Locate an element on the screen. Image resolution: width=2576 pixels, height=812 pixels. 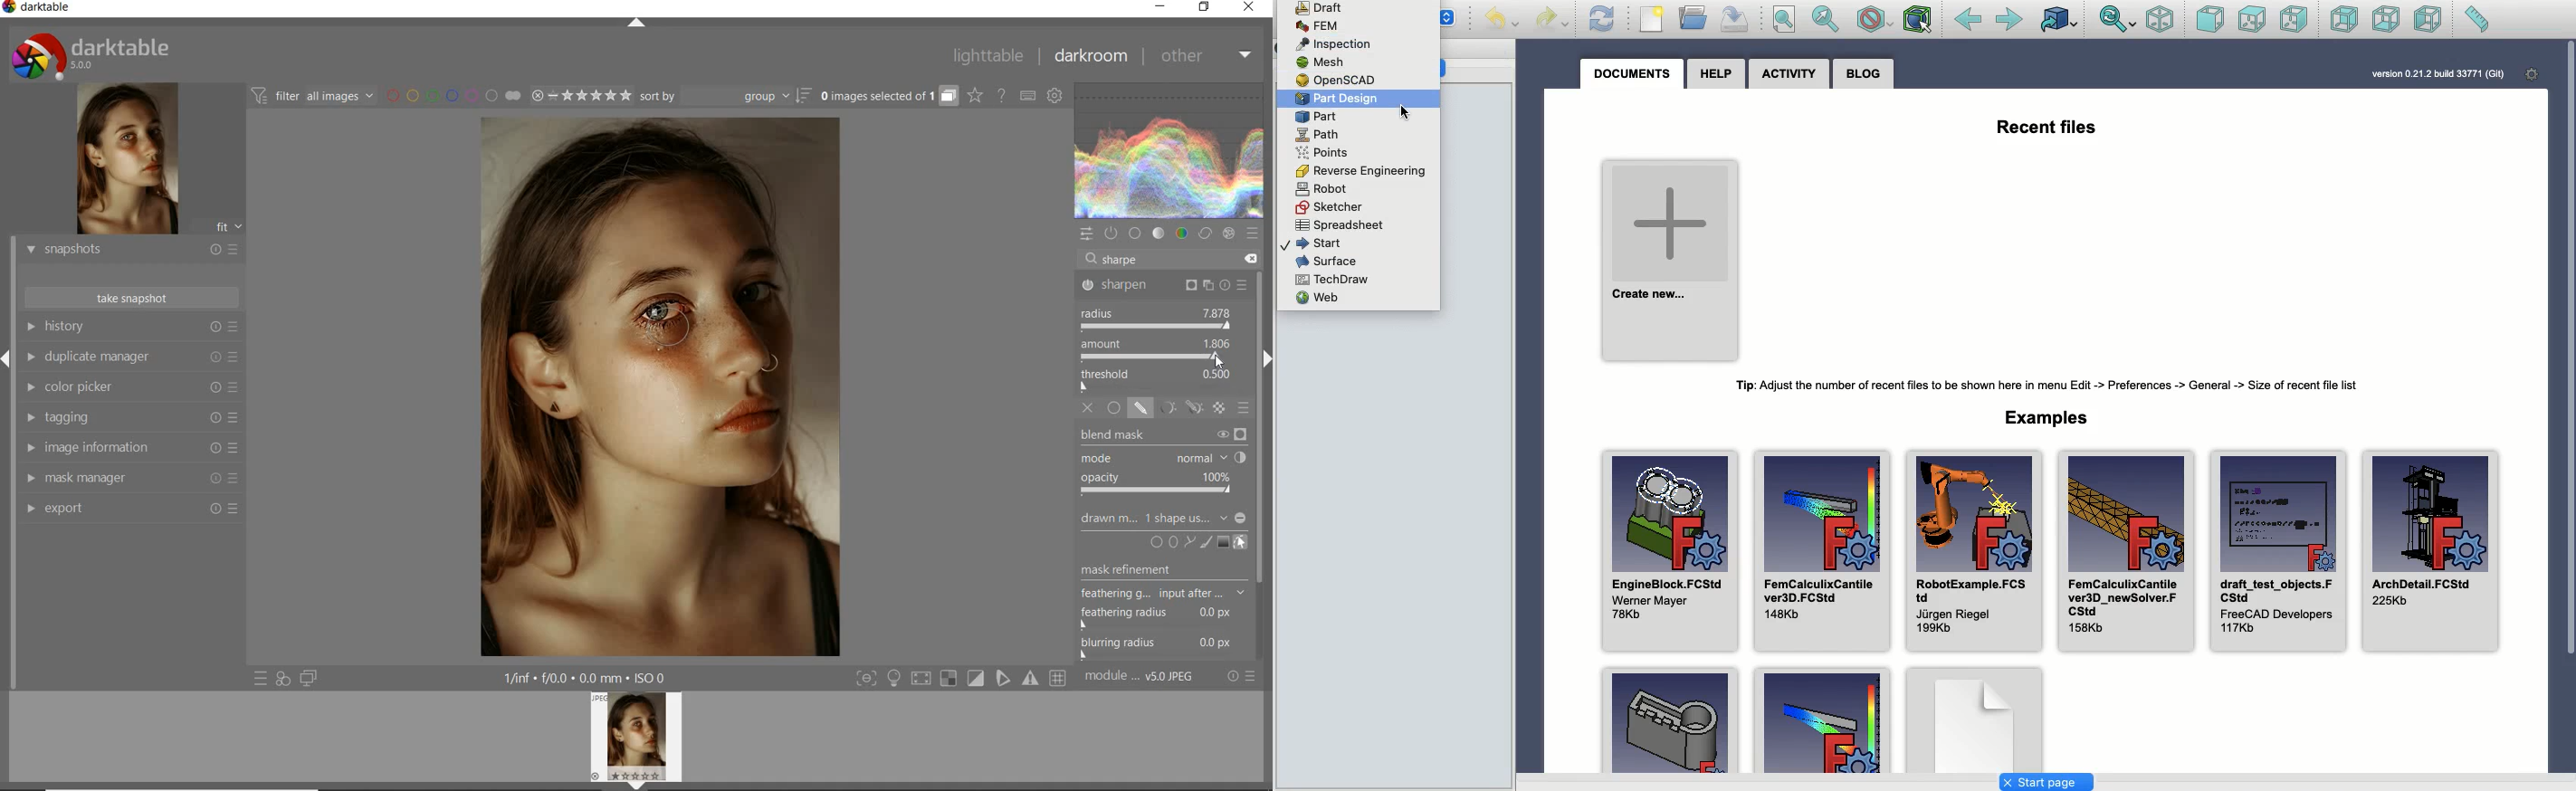
Activity  is located at coordinates (1793, 73).